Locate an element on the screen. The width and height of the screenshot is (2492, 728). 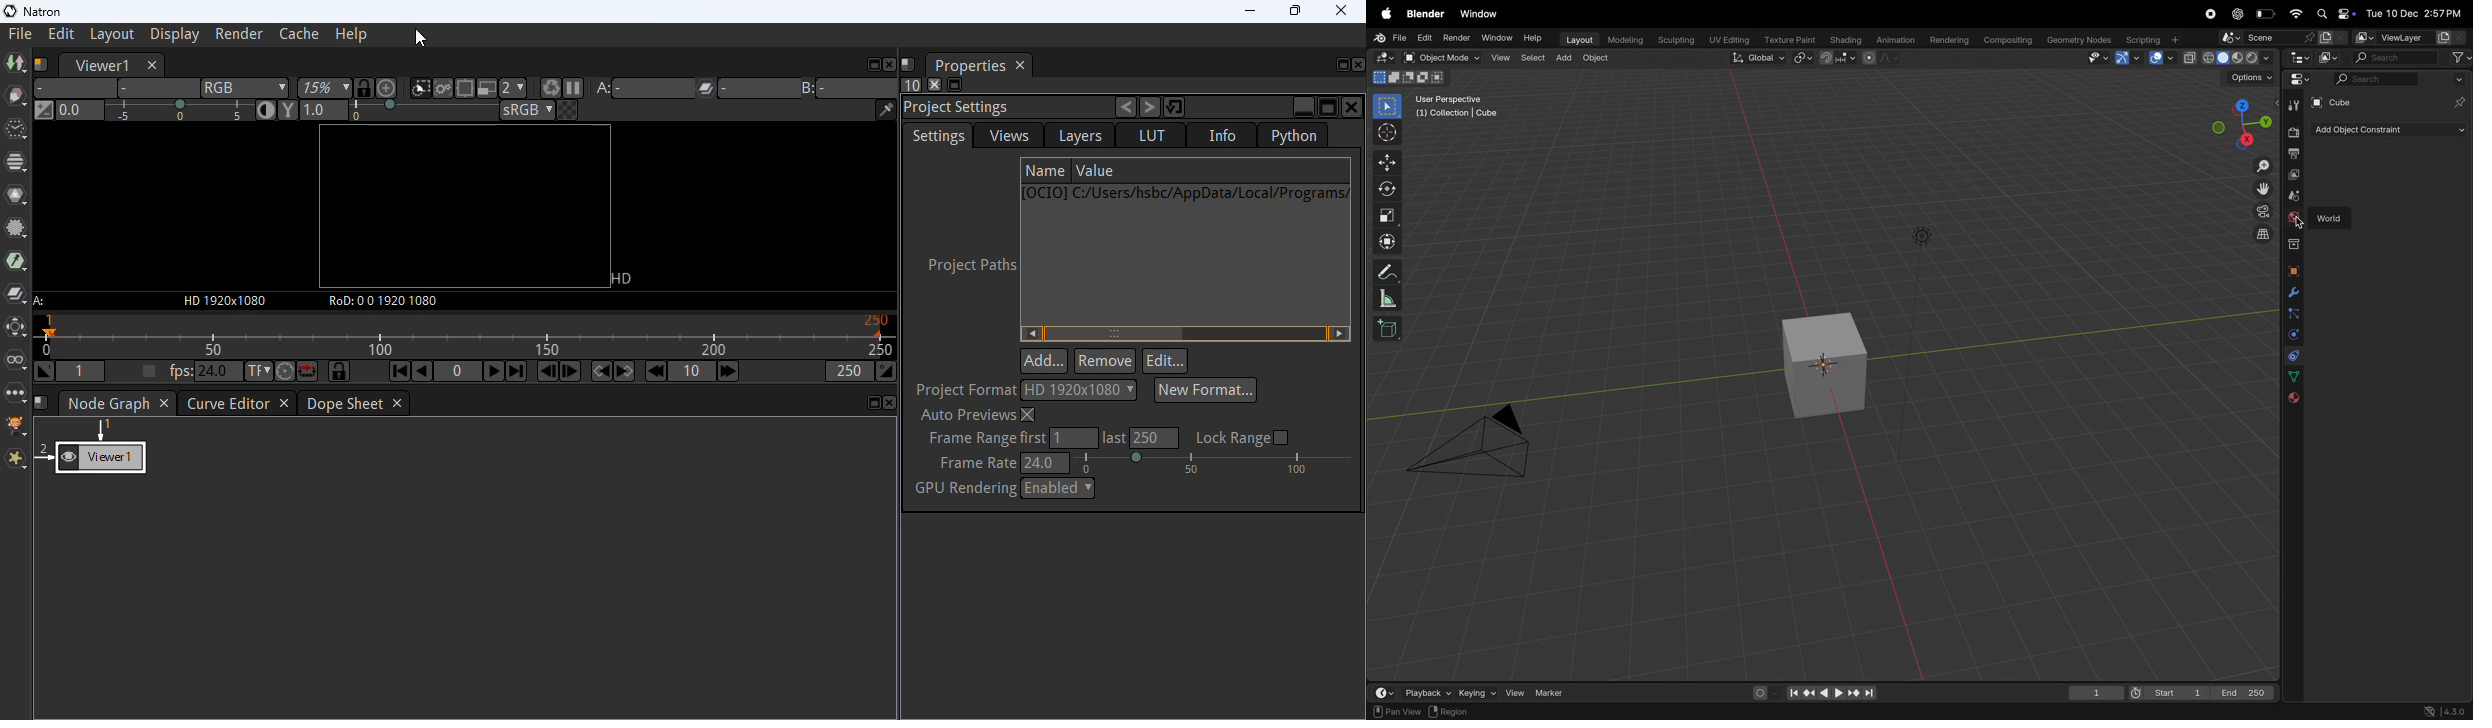
material is located at coordinates (2292, 399).